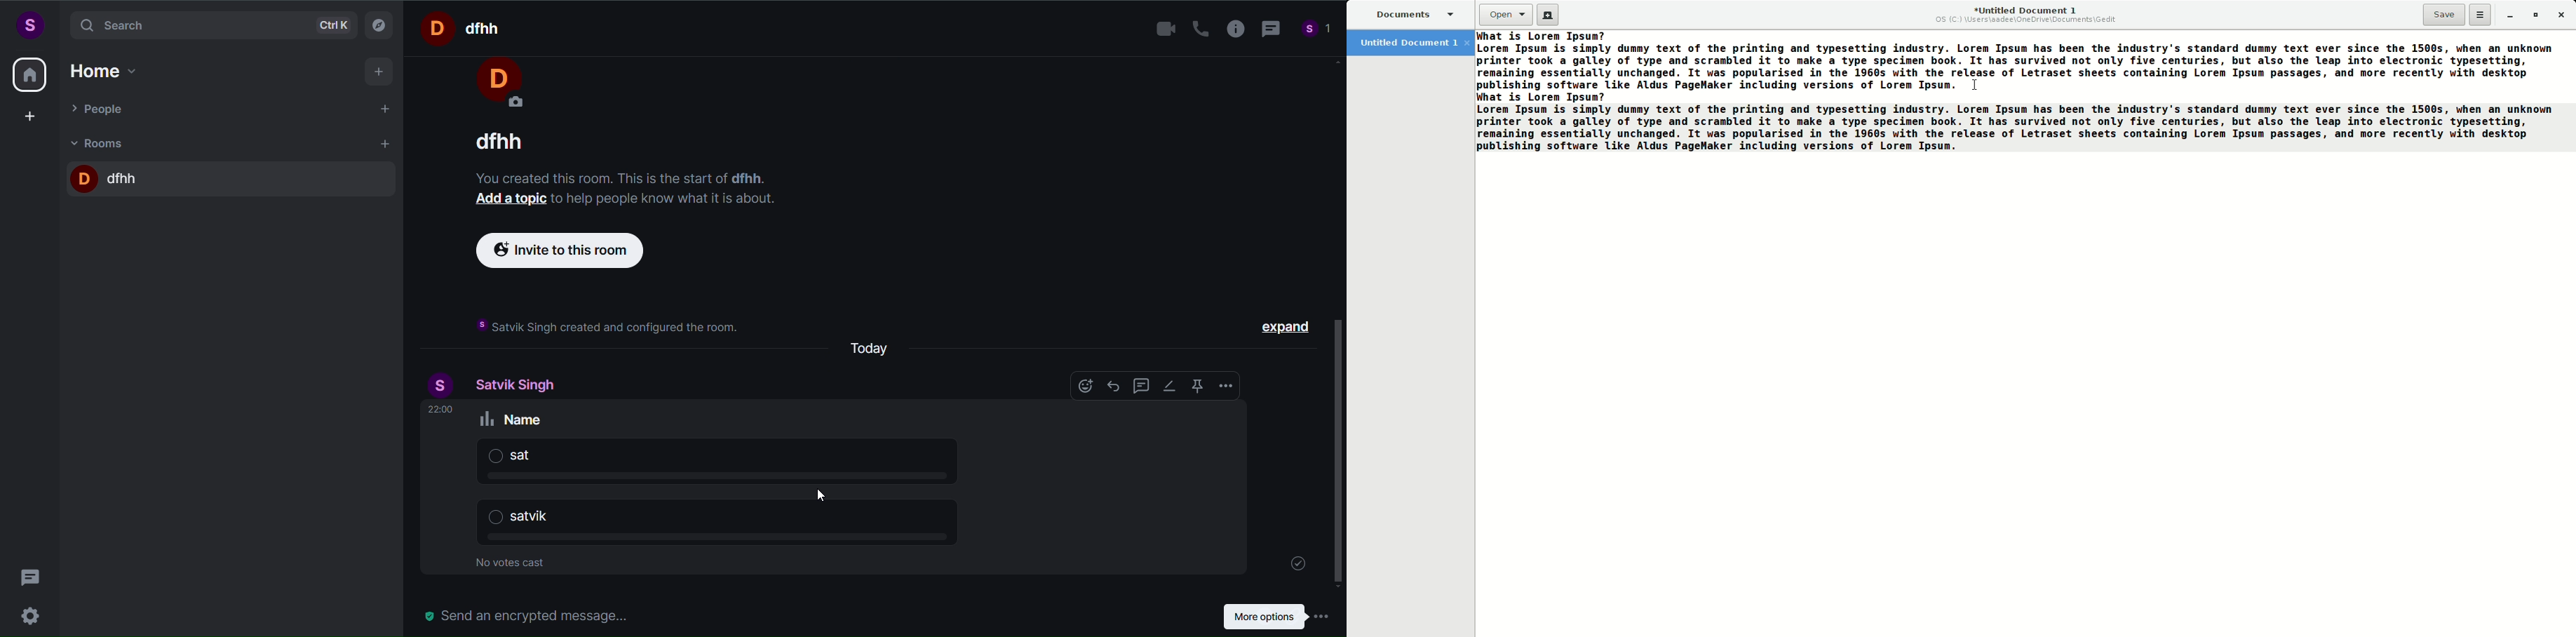 The image size is (2576, 644). I want to click on Save, so click(2445, 15).